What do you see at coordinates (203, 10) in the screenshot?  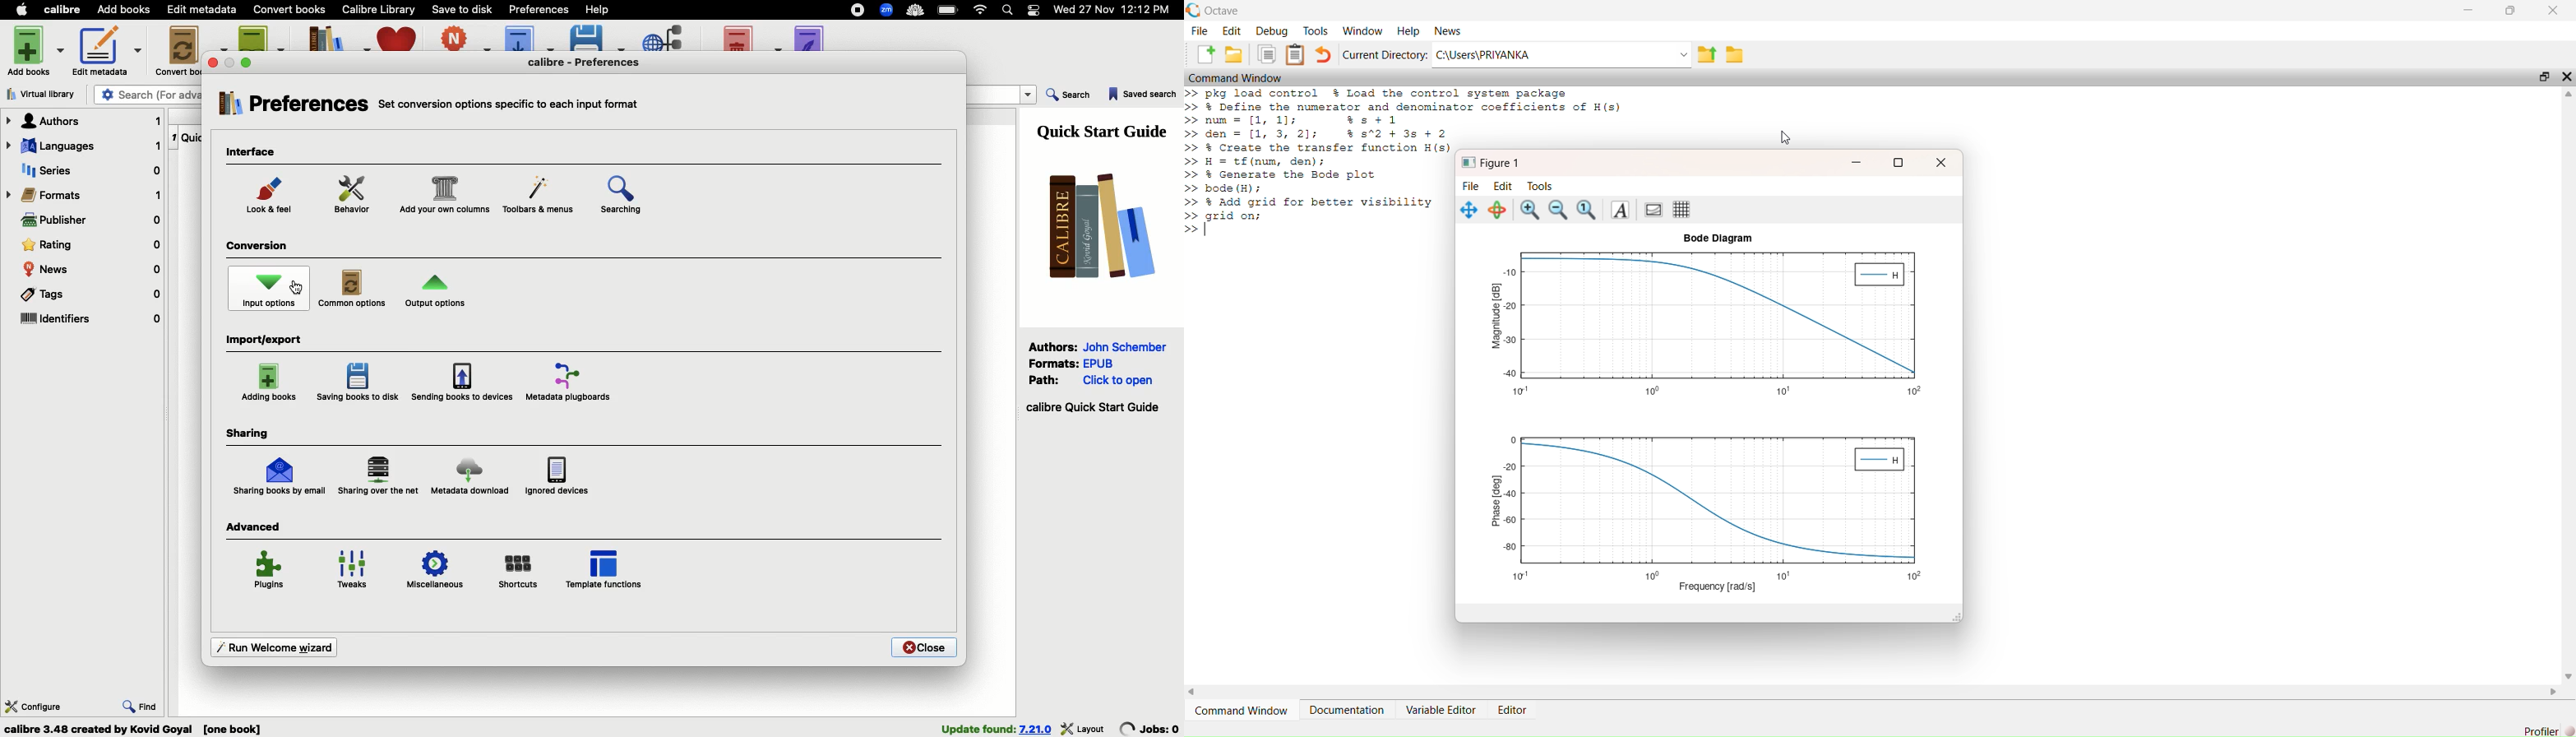 I see `Edit metadata` at bounding box center [203, 10].